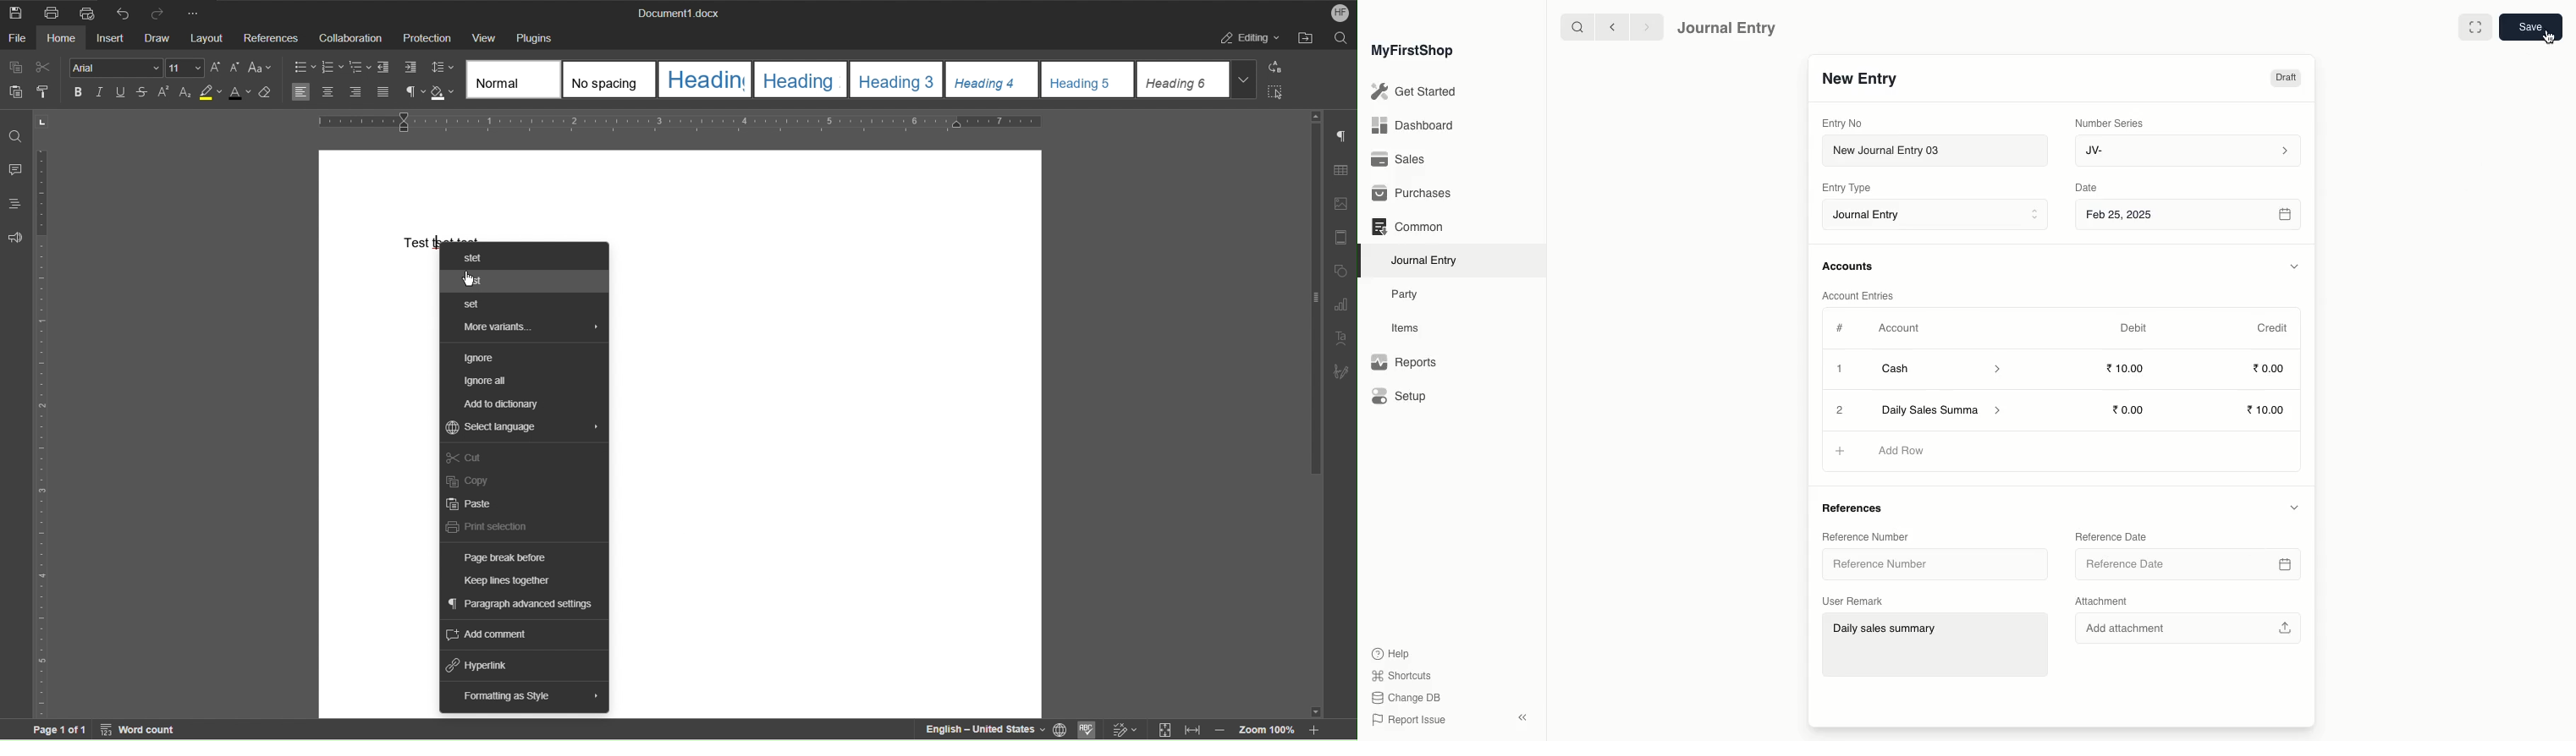 This screenshot has height=756, width=2576. I want to click on Draft, so click(2285, 80).